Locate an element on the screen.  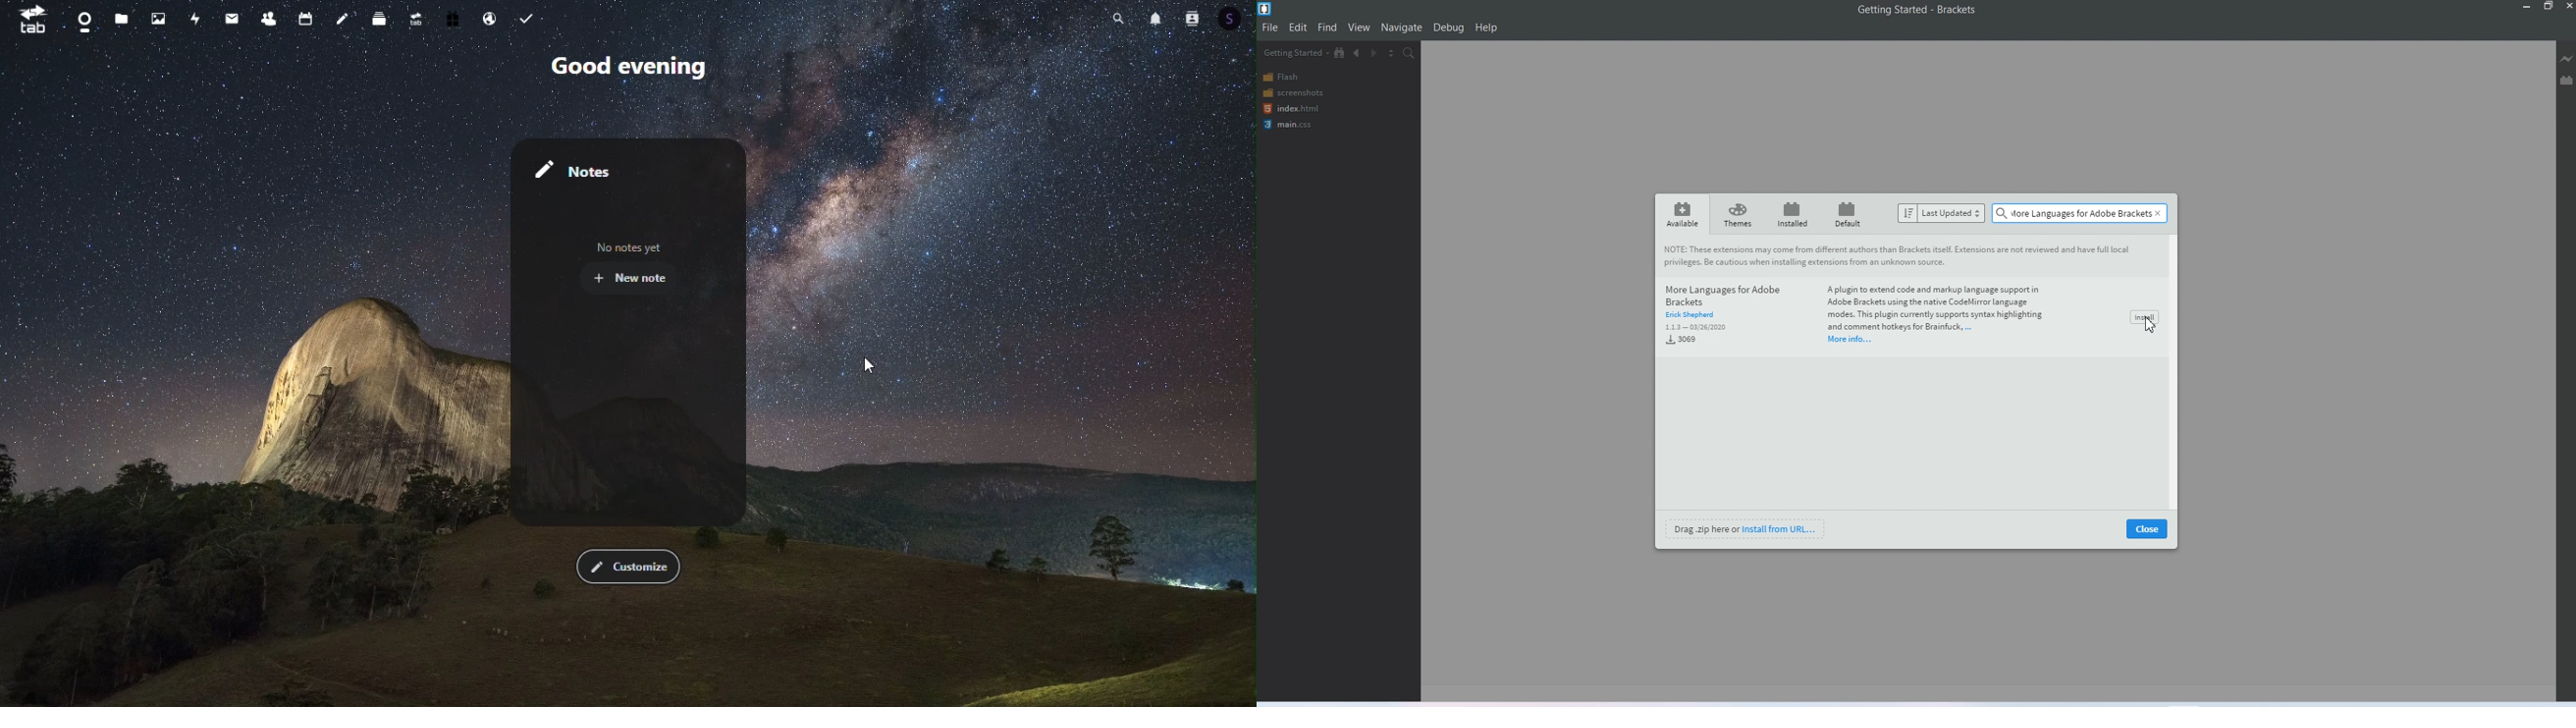
Search is located at coordinates (1118, 17).